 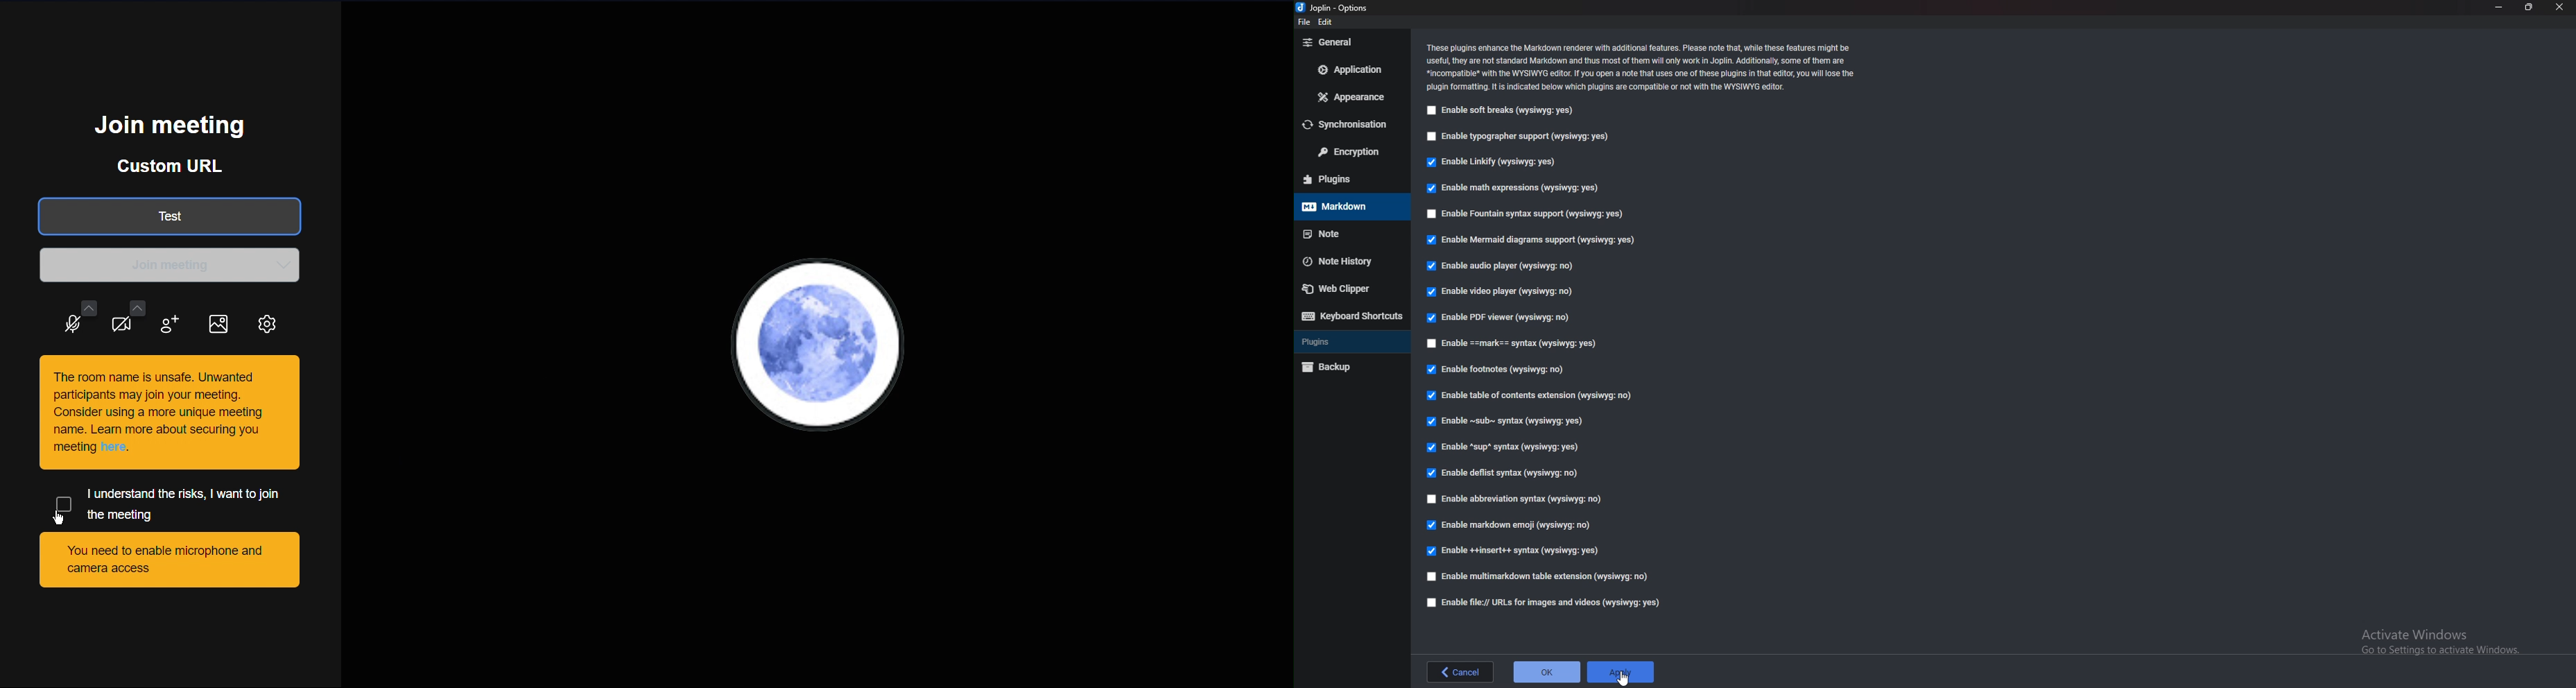 What do you see at coordinates (172, 265) in the screenshot?
I see `Join meeting` at bounding box center [172, 265].